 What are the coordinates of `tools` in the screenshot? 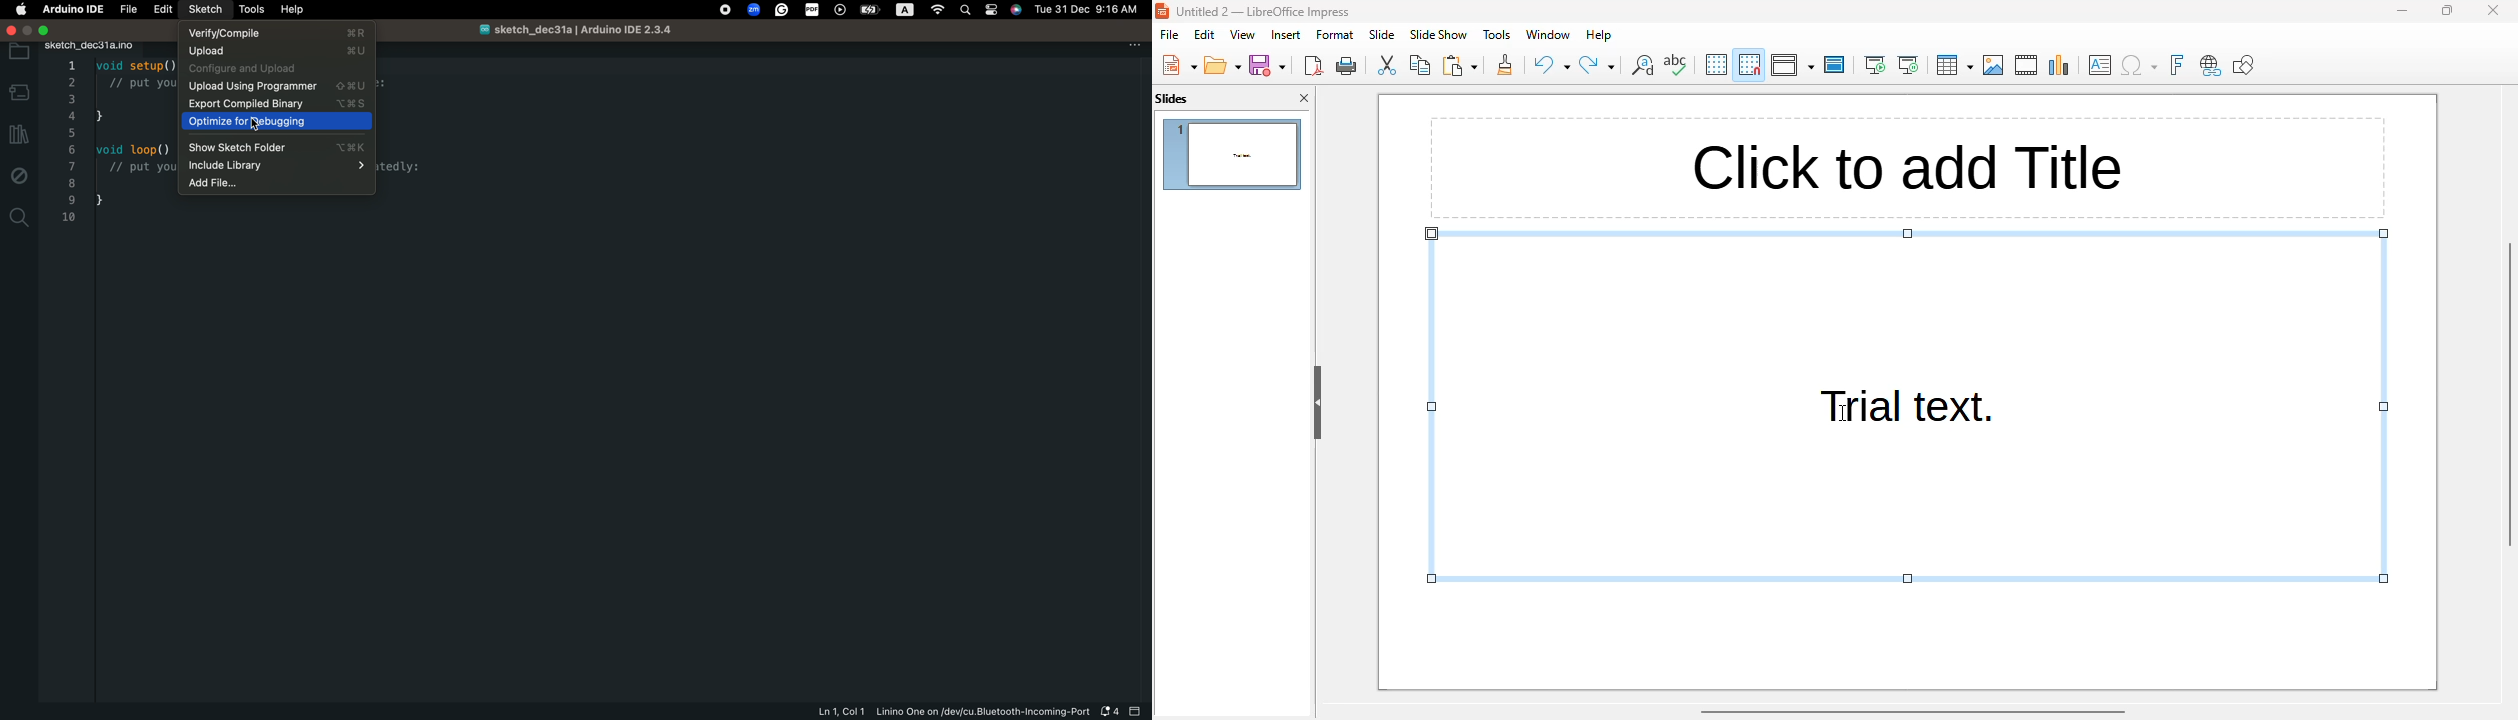 It's located at (1496, 34).